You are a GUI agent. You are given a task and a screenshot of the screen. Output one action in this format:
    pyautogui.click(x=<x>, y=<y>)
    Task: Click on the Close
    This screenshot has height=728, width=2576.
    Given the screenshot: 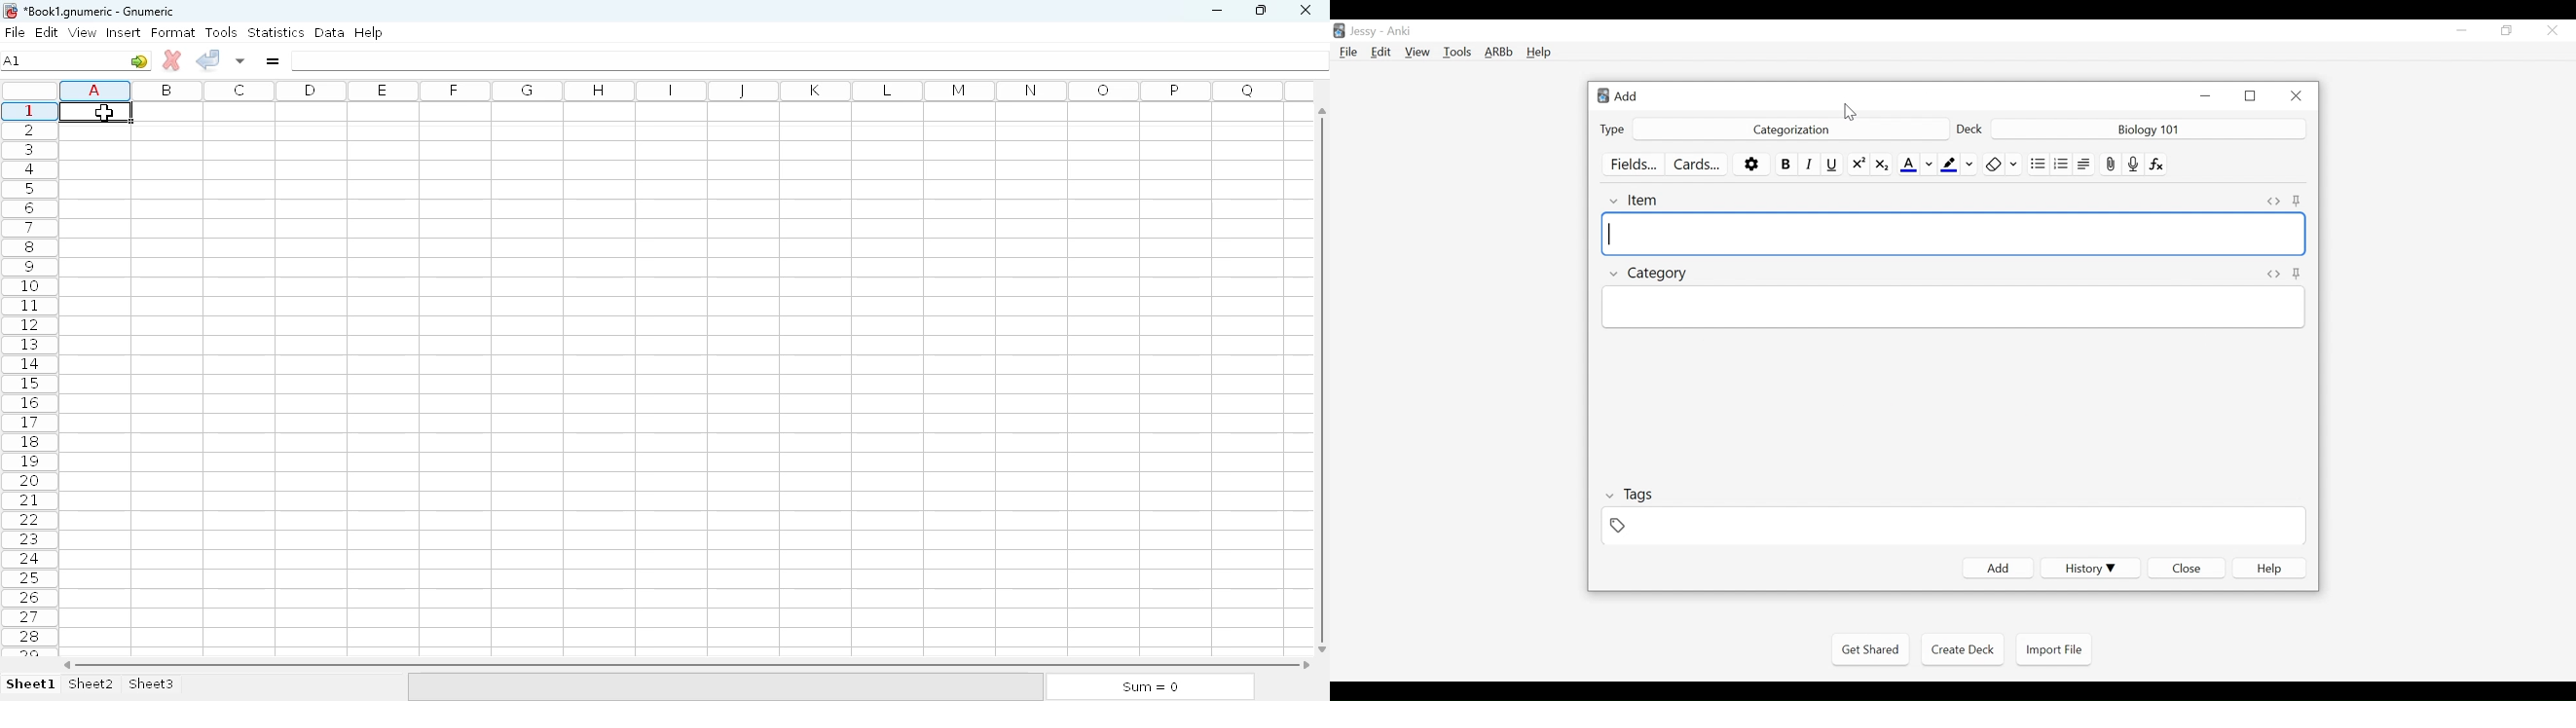 What is the action you would take?
    pyautogui.click(x=2186, y=569)
    